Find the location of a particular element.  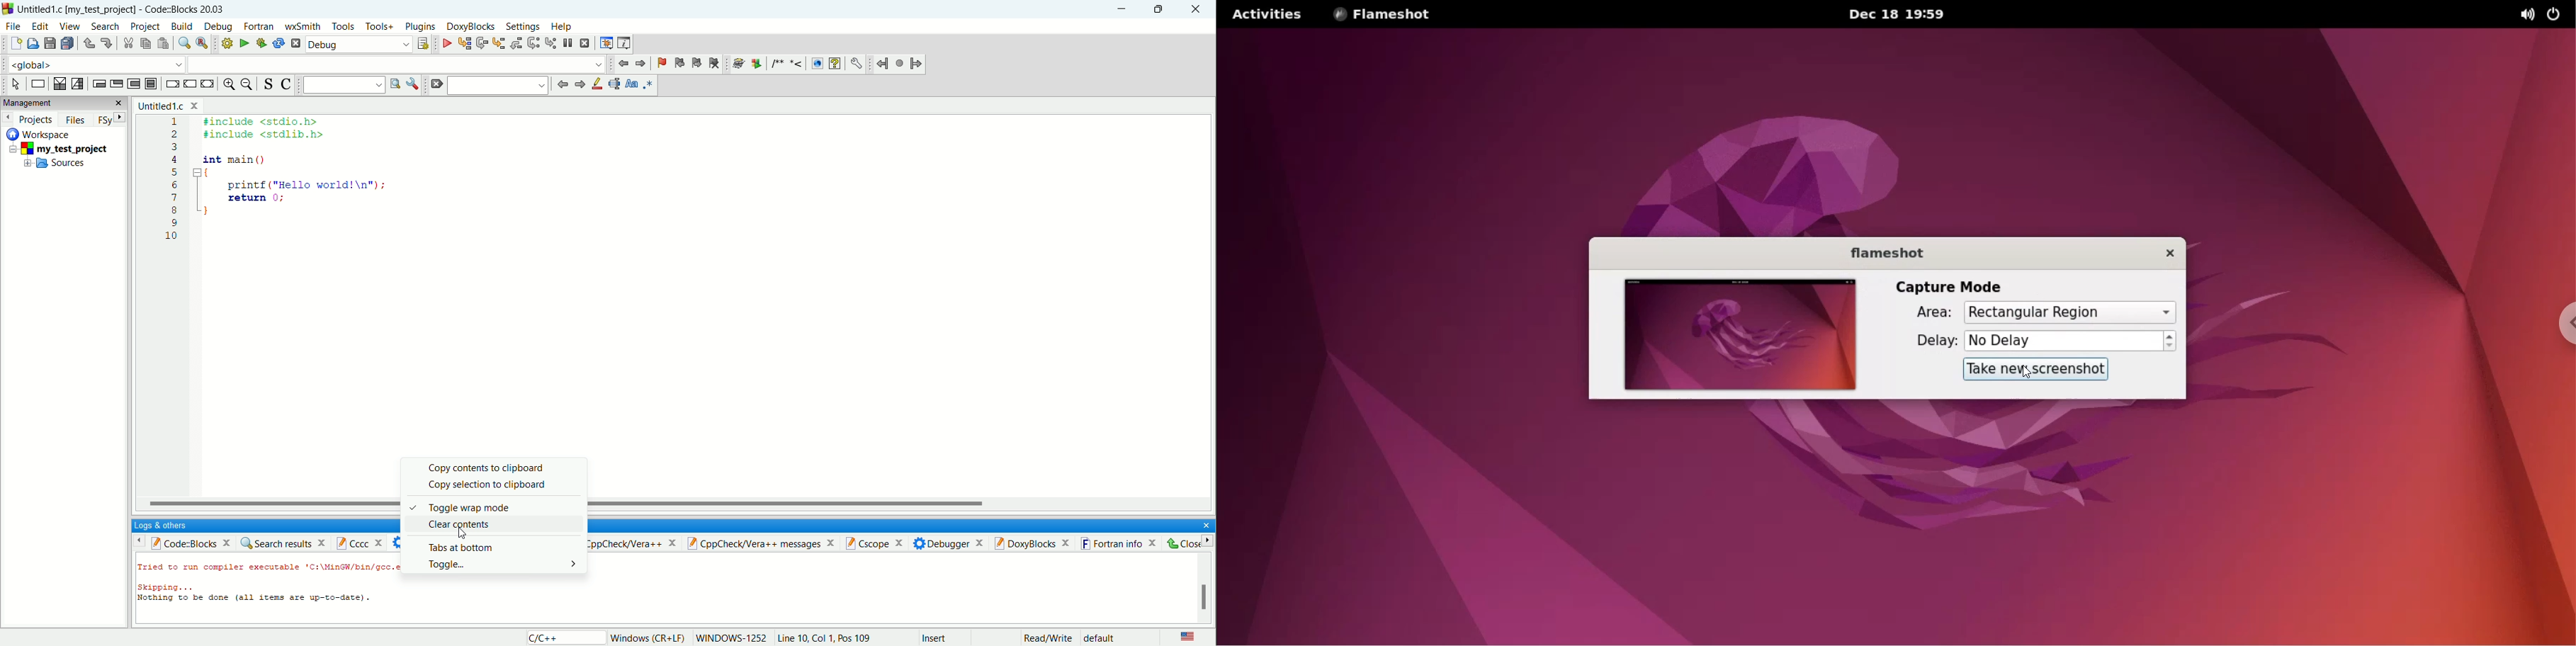

highlight is located at coordinates (598, 85).